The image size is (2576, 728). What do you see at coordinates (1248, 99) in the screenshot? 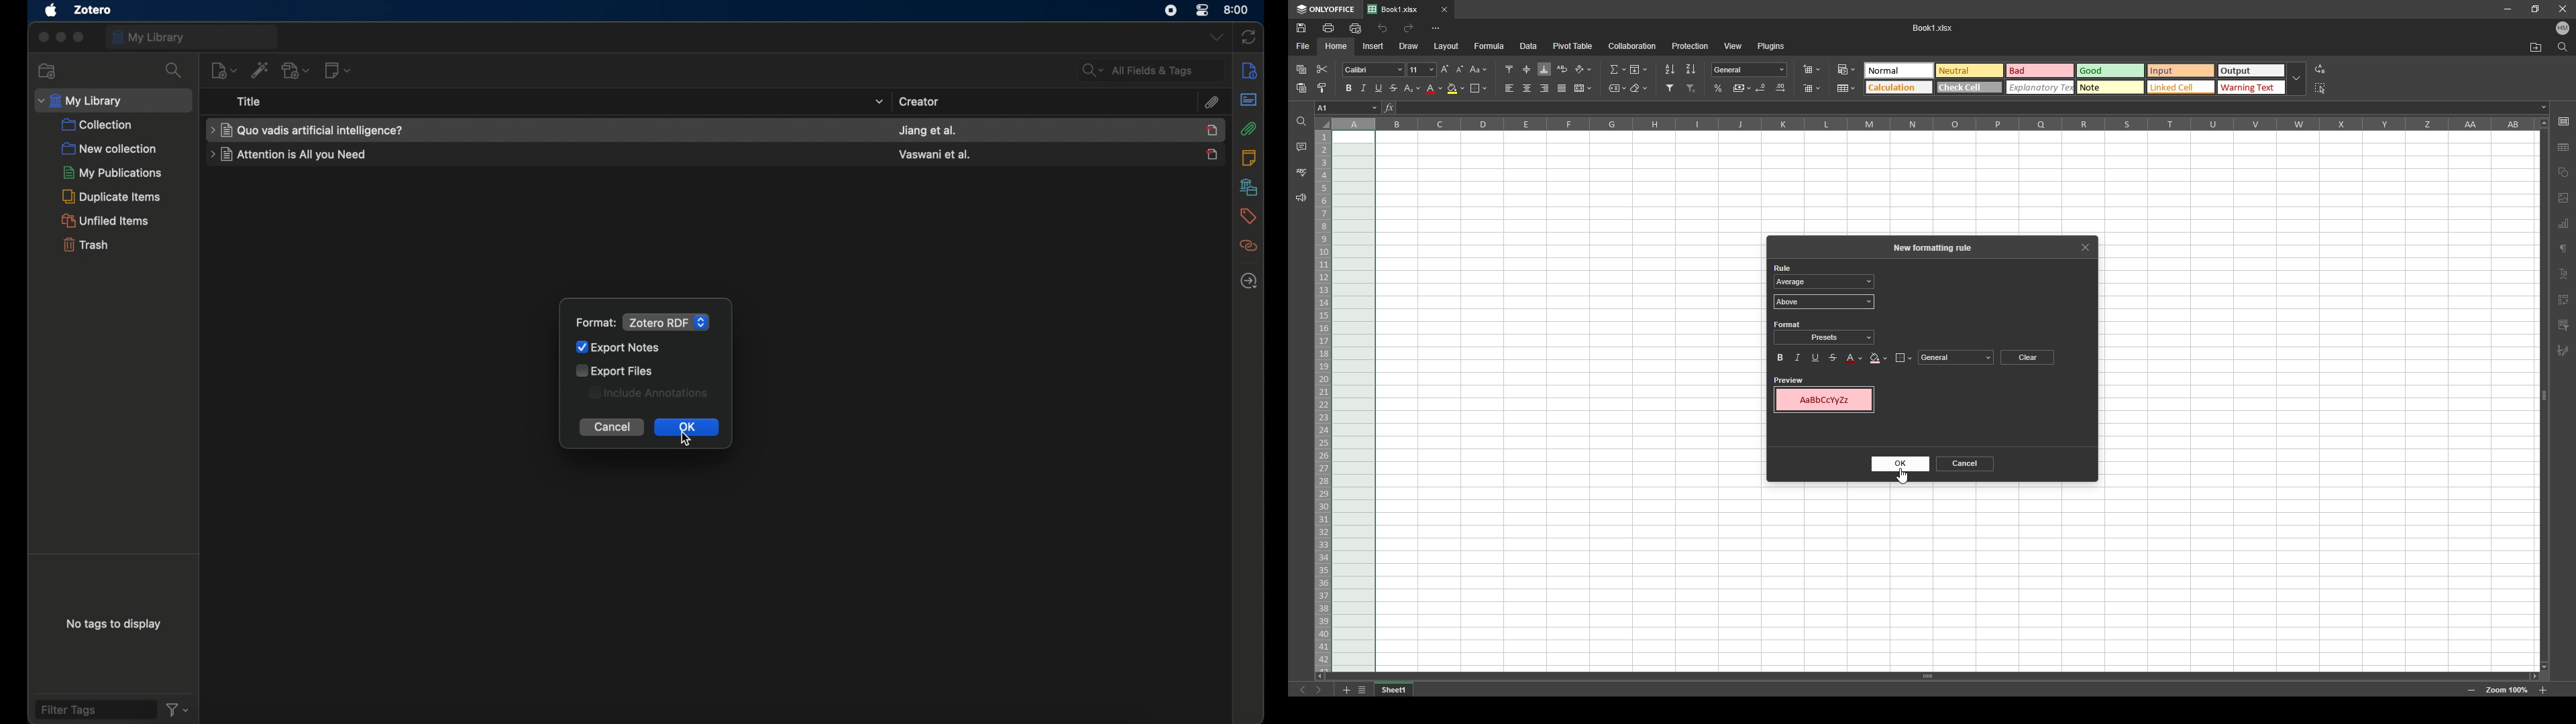
I see `abstract` at bounding box center [1248, 99].